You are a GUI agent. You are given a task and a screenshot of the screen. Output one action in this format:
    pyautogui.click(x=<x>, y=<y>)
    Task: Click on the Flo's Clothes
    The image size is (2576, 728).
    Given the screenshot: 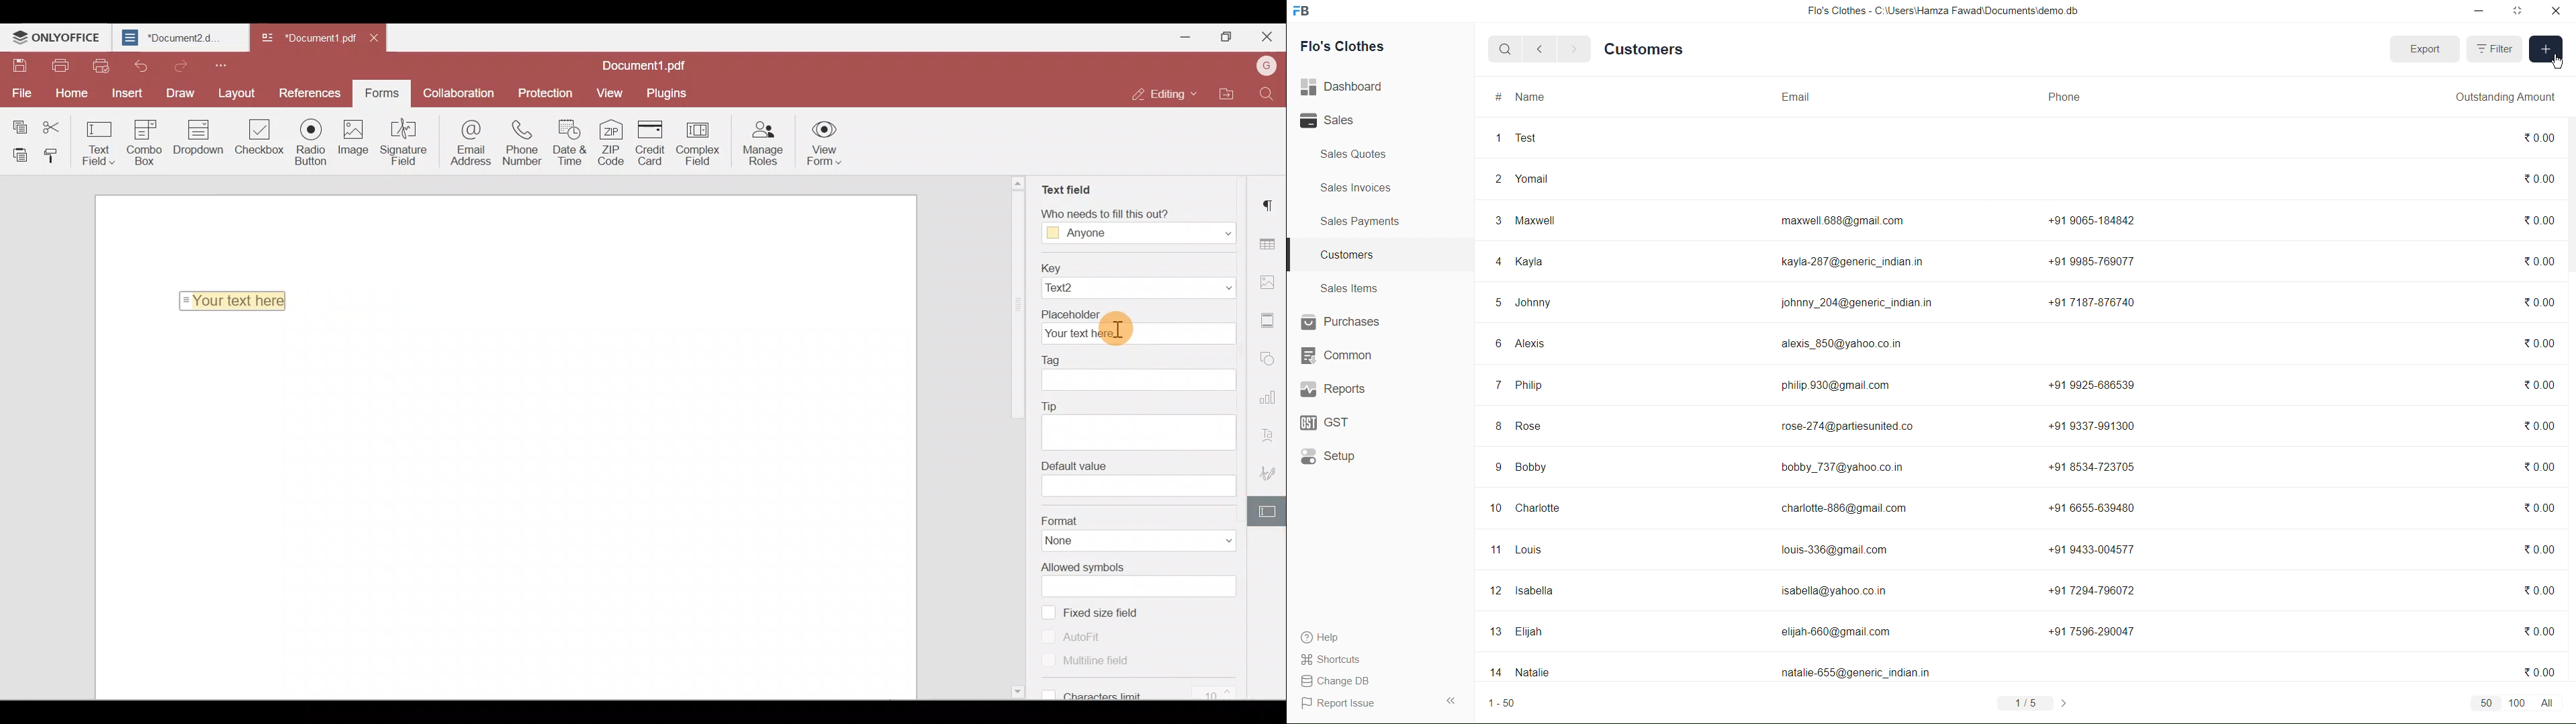 What is the action you would take?
    pyautogui.click(x=1339, y=48)
    